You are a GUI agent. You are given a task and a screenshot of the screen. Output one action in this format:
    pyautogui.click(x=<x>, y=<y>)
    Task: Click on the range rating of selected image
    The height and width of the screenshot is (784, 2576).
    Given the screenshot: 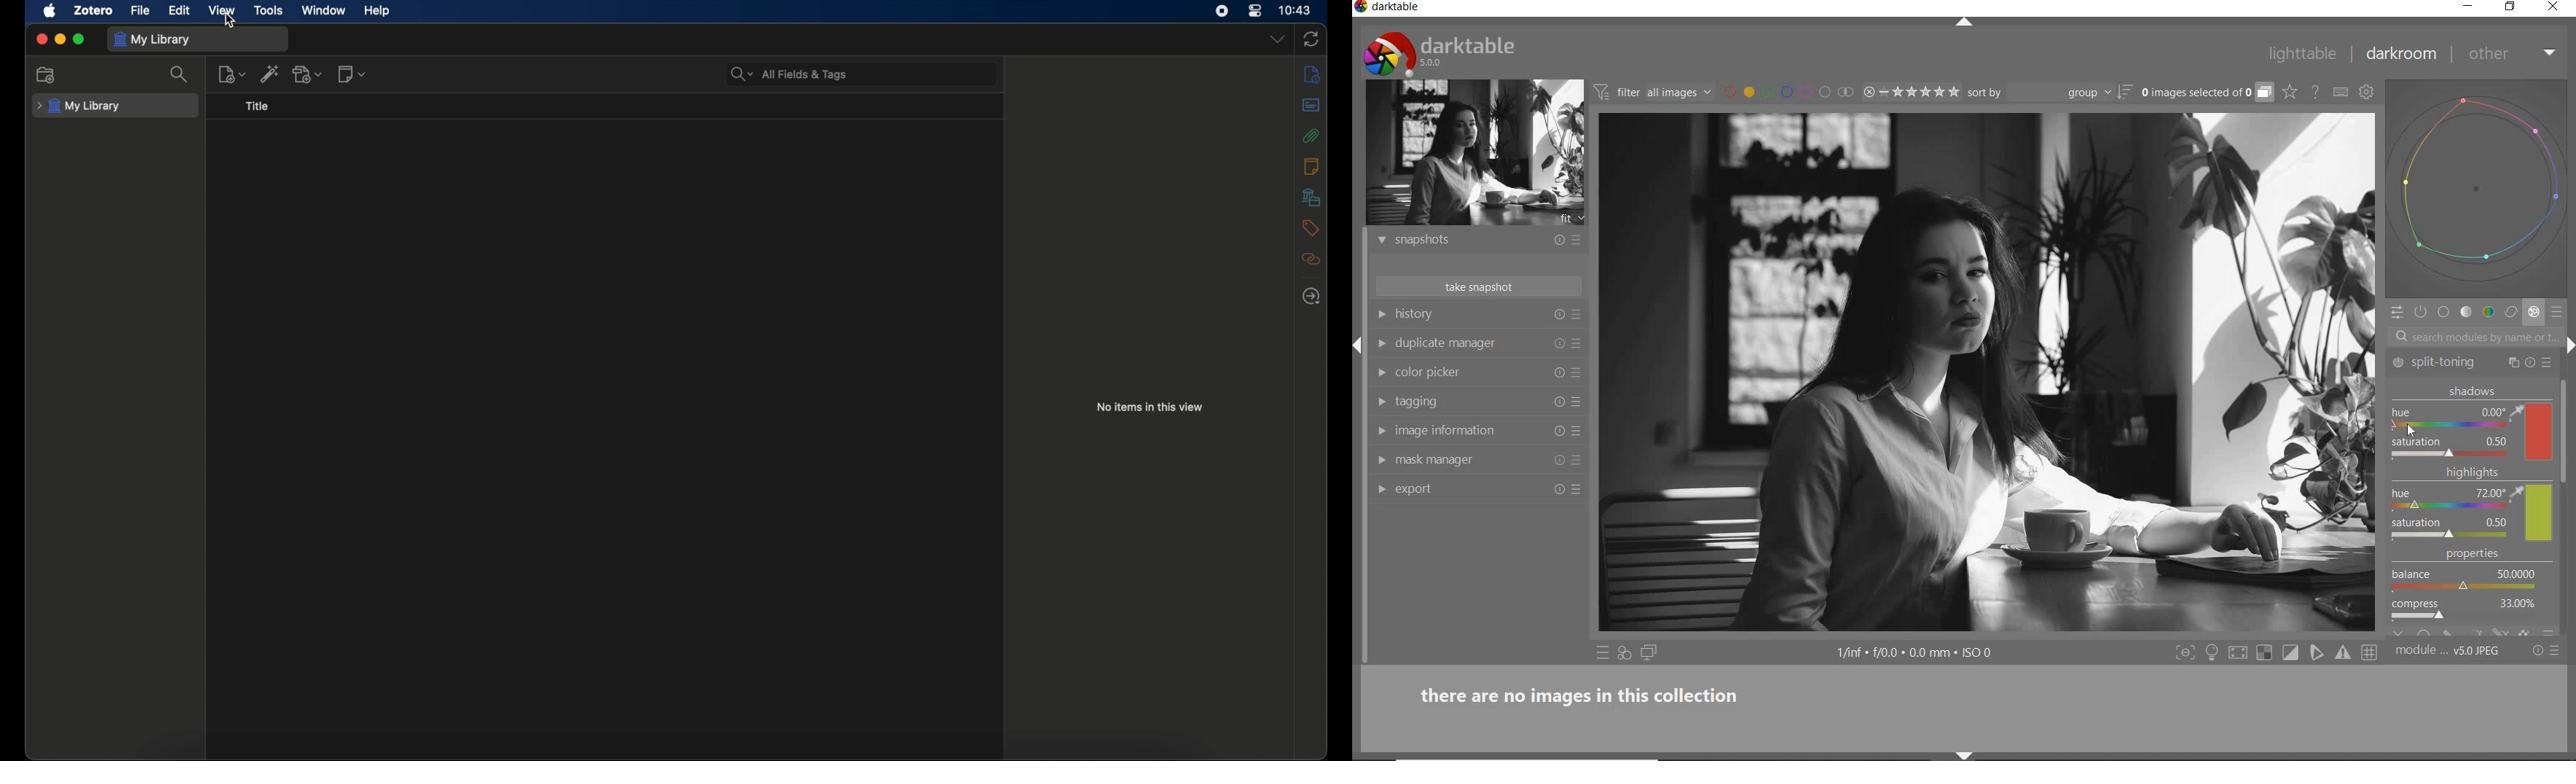 What is the action you would take?
    pyautogui.click(x=1910, y=93)
    